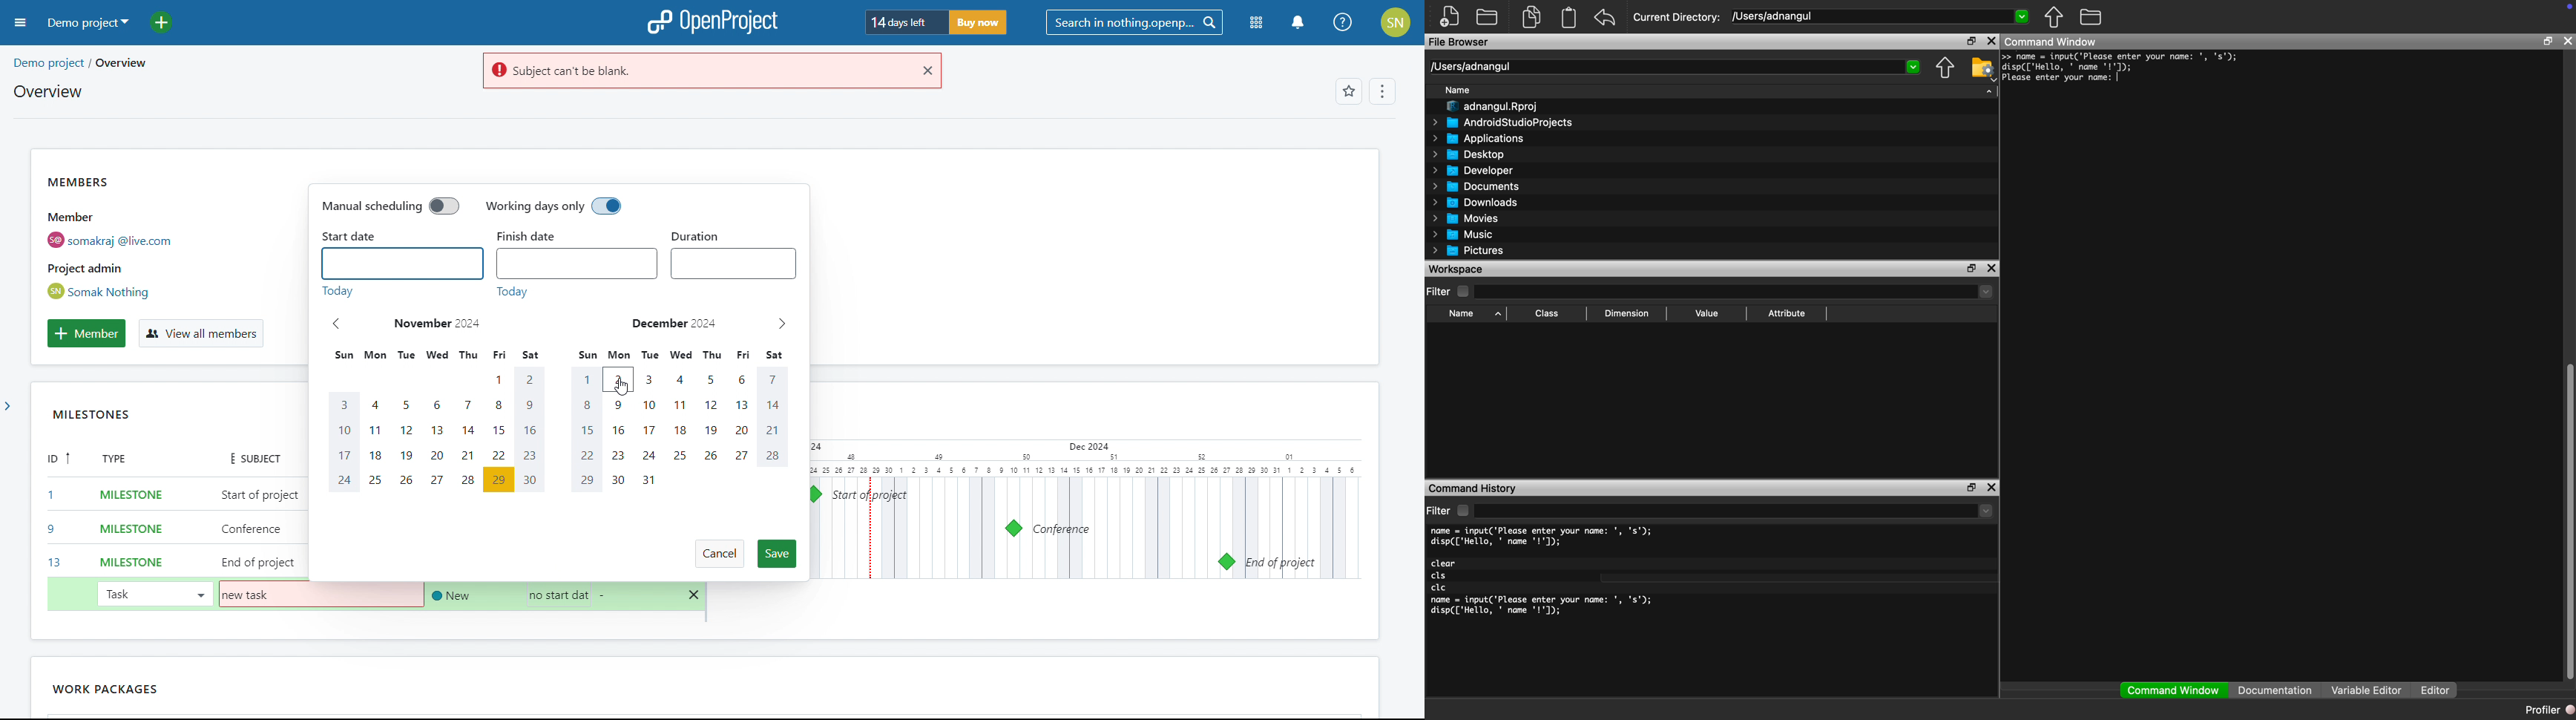  I want to click on icon, so click(2570, 6).